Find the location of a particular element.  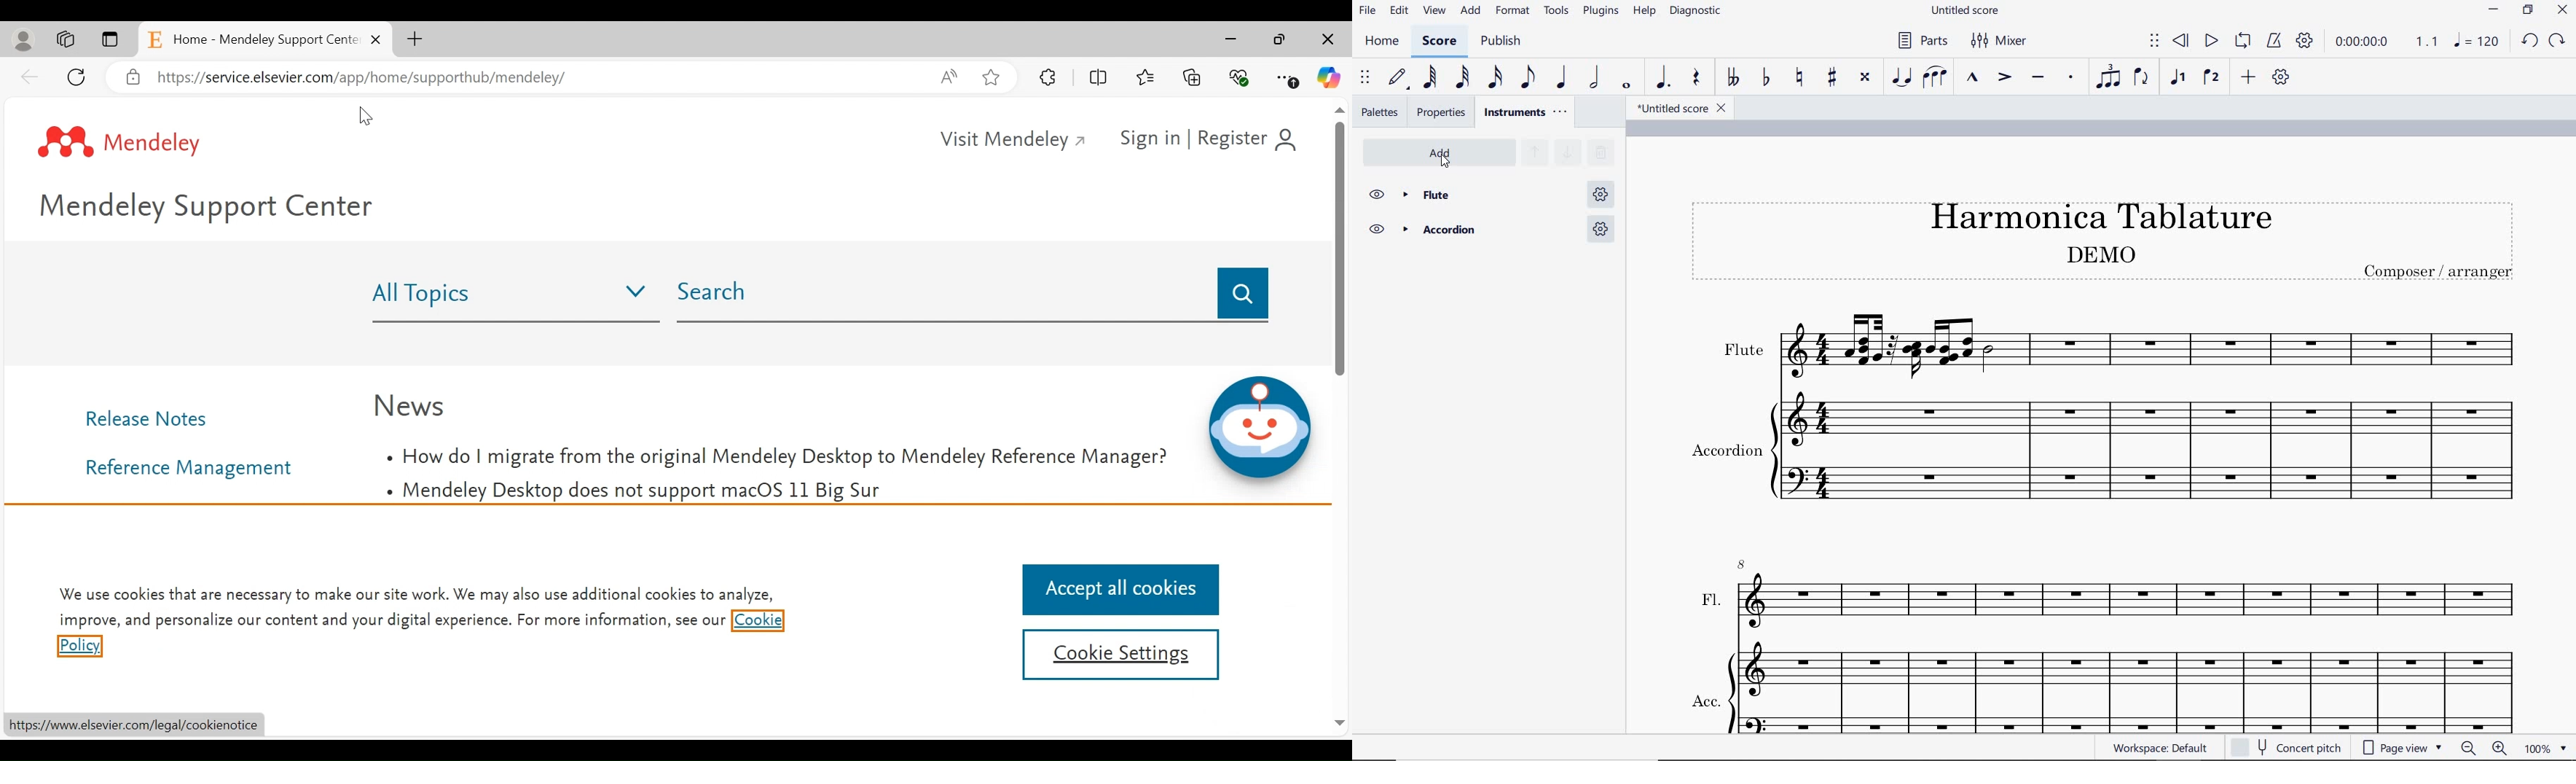

Scroll down is located at coordinates (1341, 722).